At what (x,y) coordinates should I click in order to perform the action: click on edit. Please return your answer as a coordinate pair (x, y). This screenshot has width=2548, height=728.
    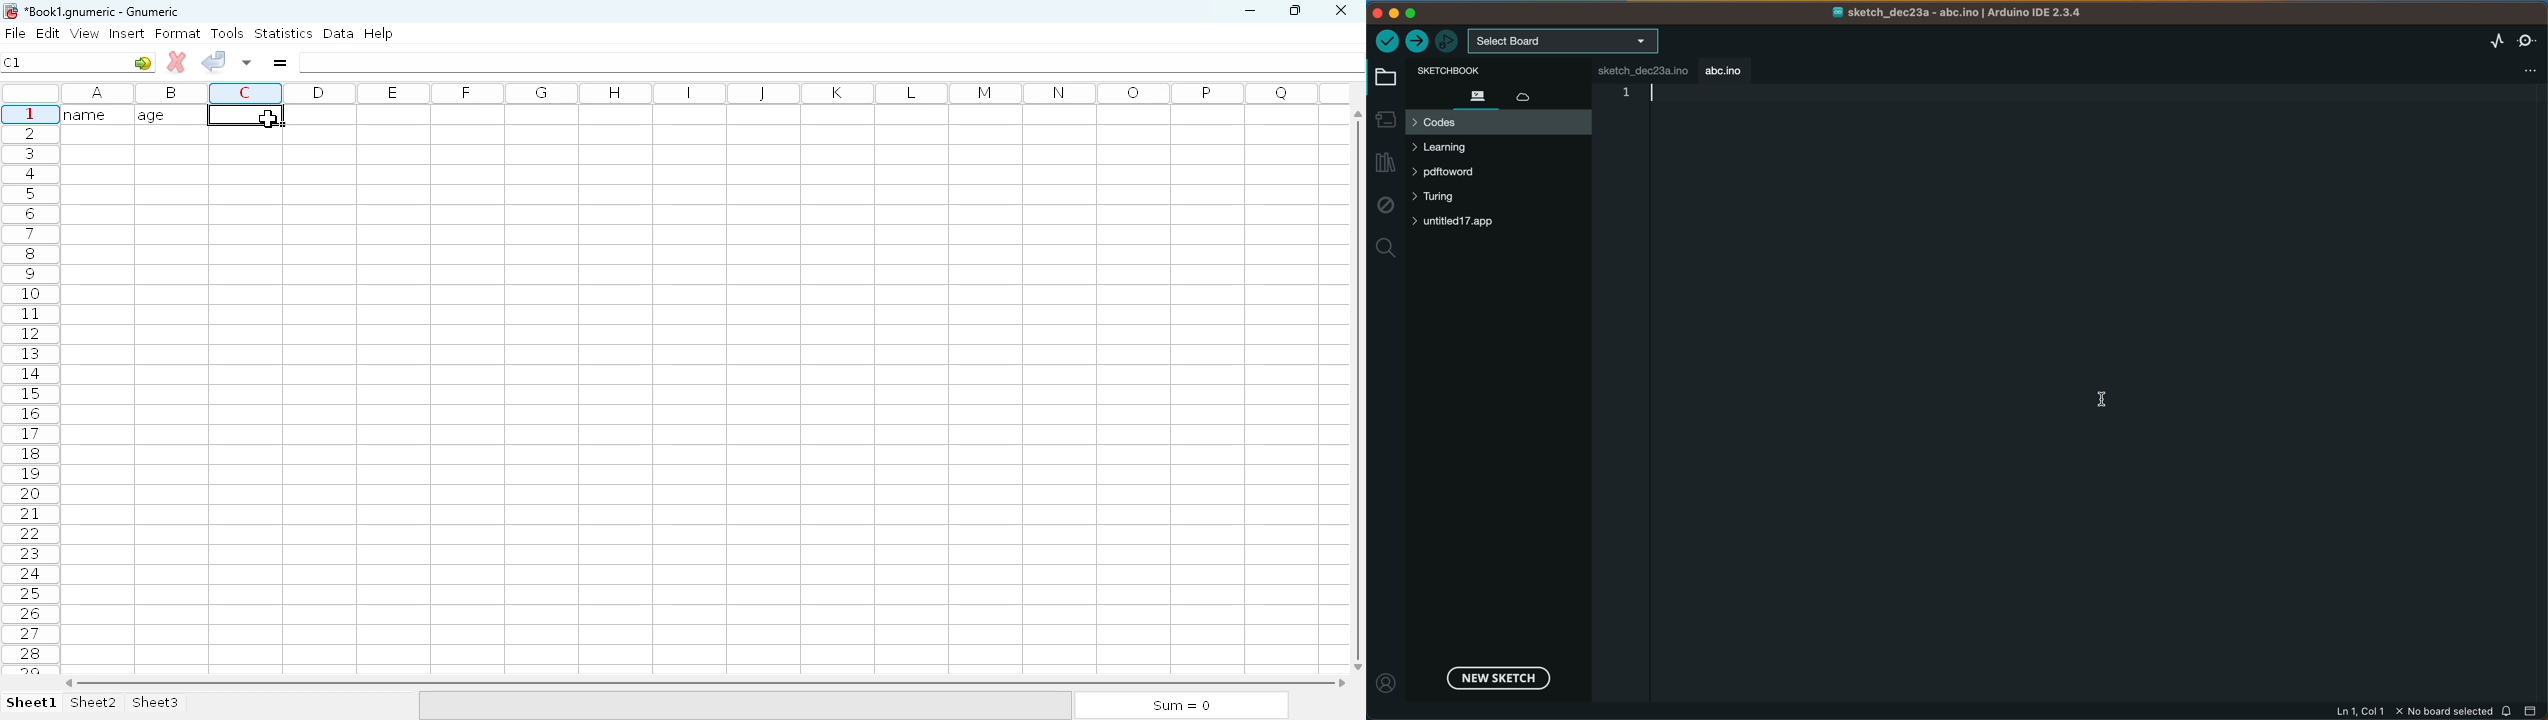
    Looking at the image, I should click on (49, 33).